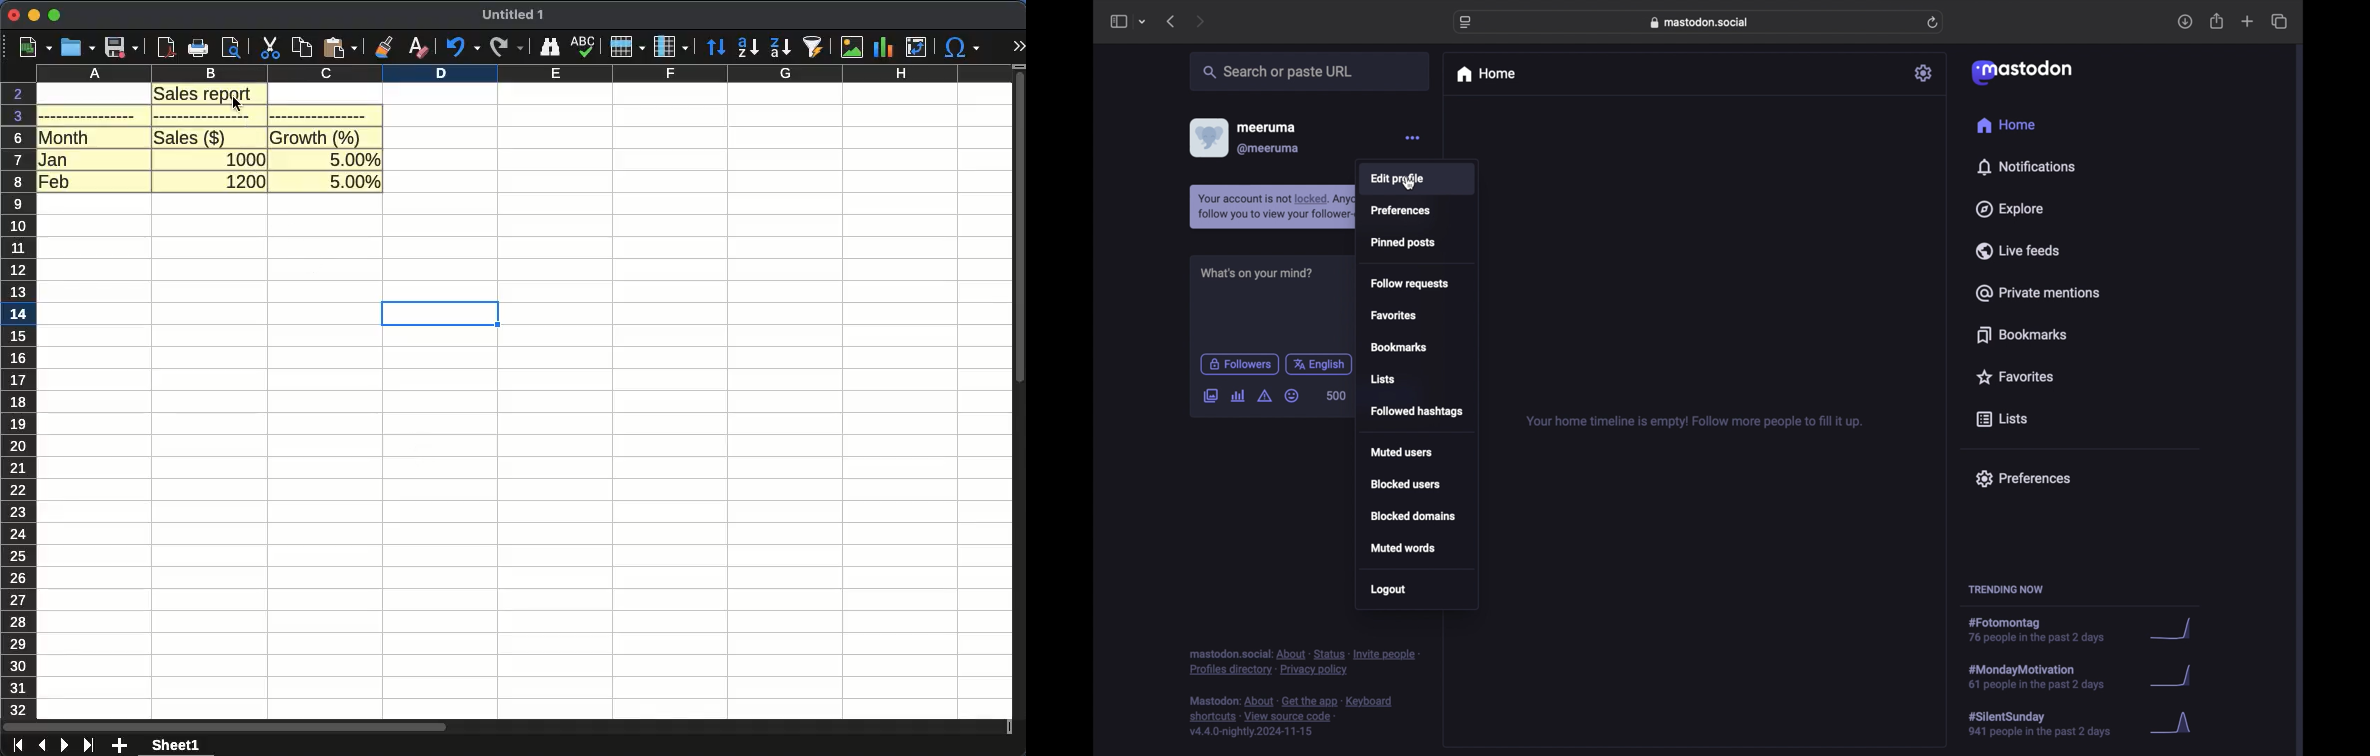  Describe the element at coordinates (1170, 22) in the screenshot. I see `back` at that location.